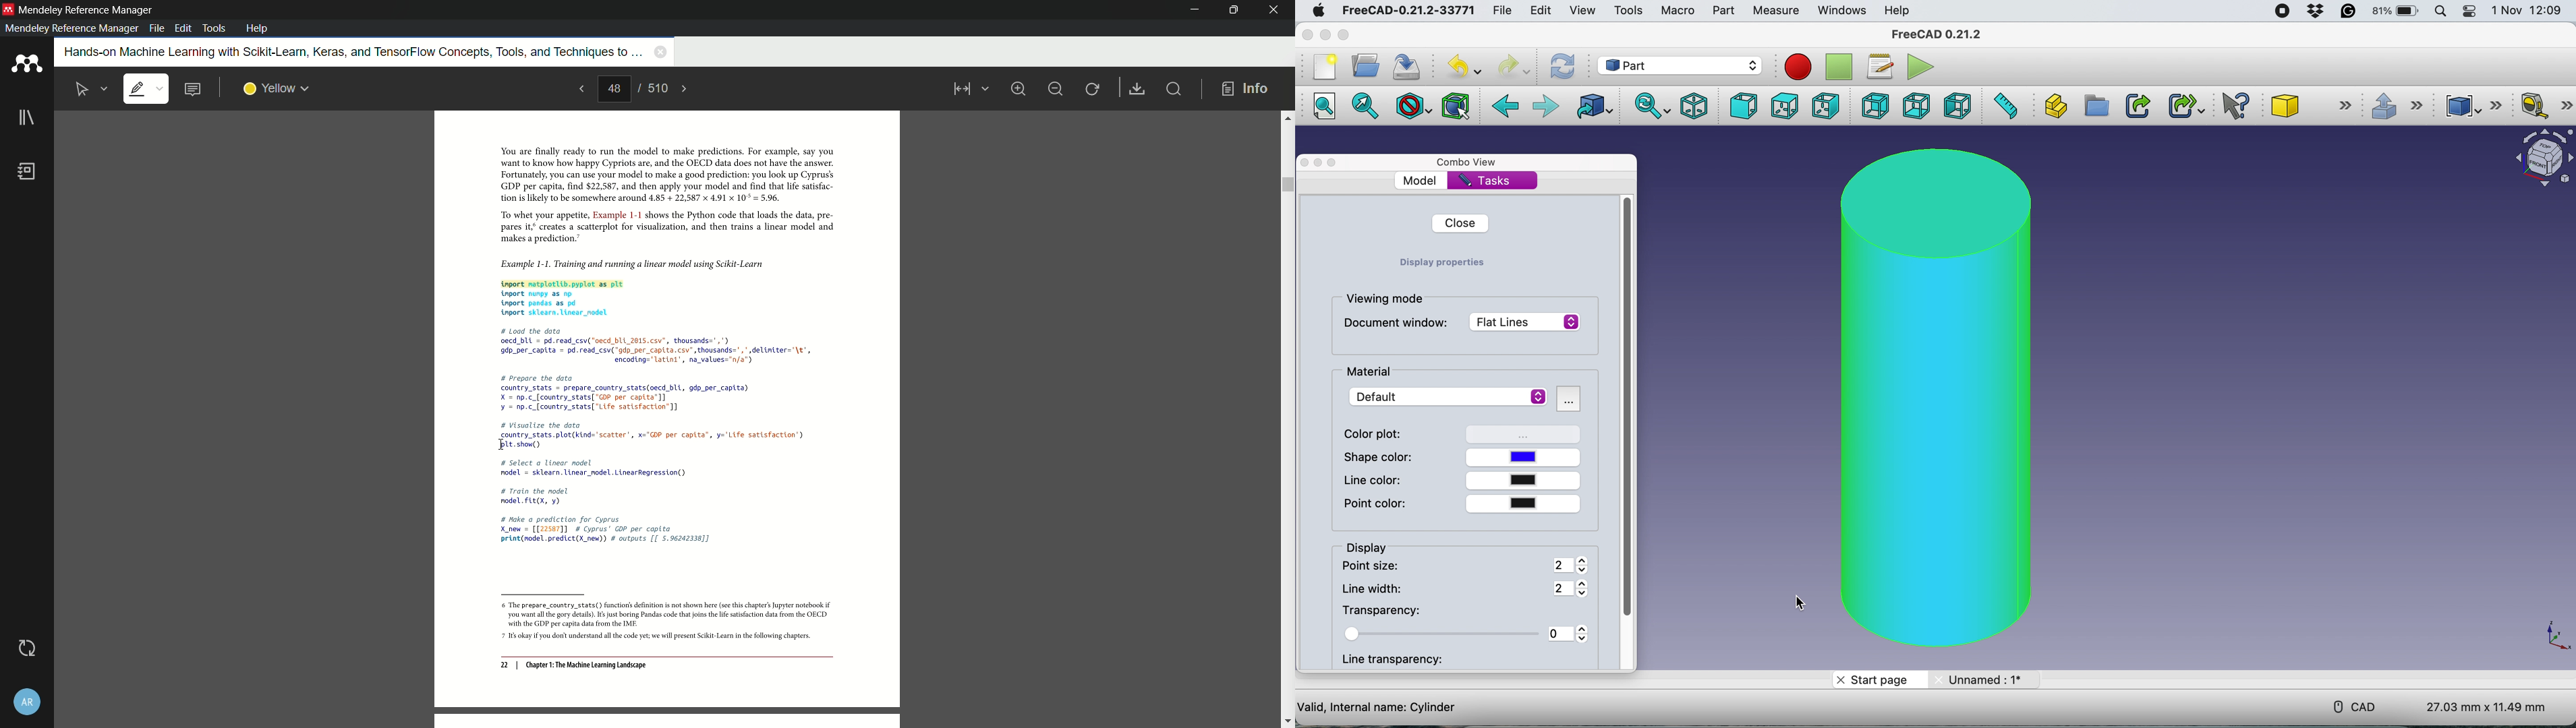 This screenshot has height=728, width=2576. What do you see at coordinates (1581, 11) in the screenshot?
I see `view` at bounding box center [1581, 11].